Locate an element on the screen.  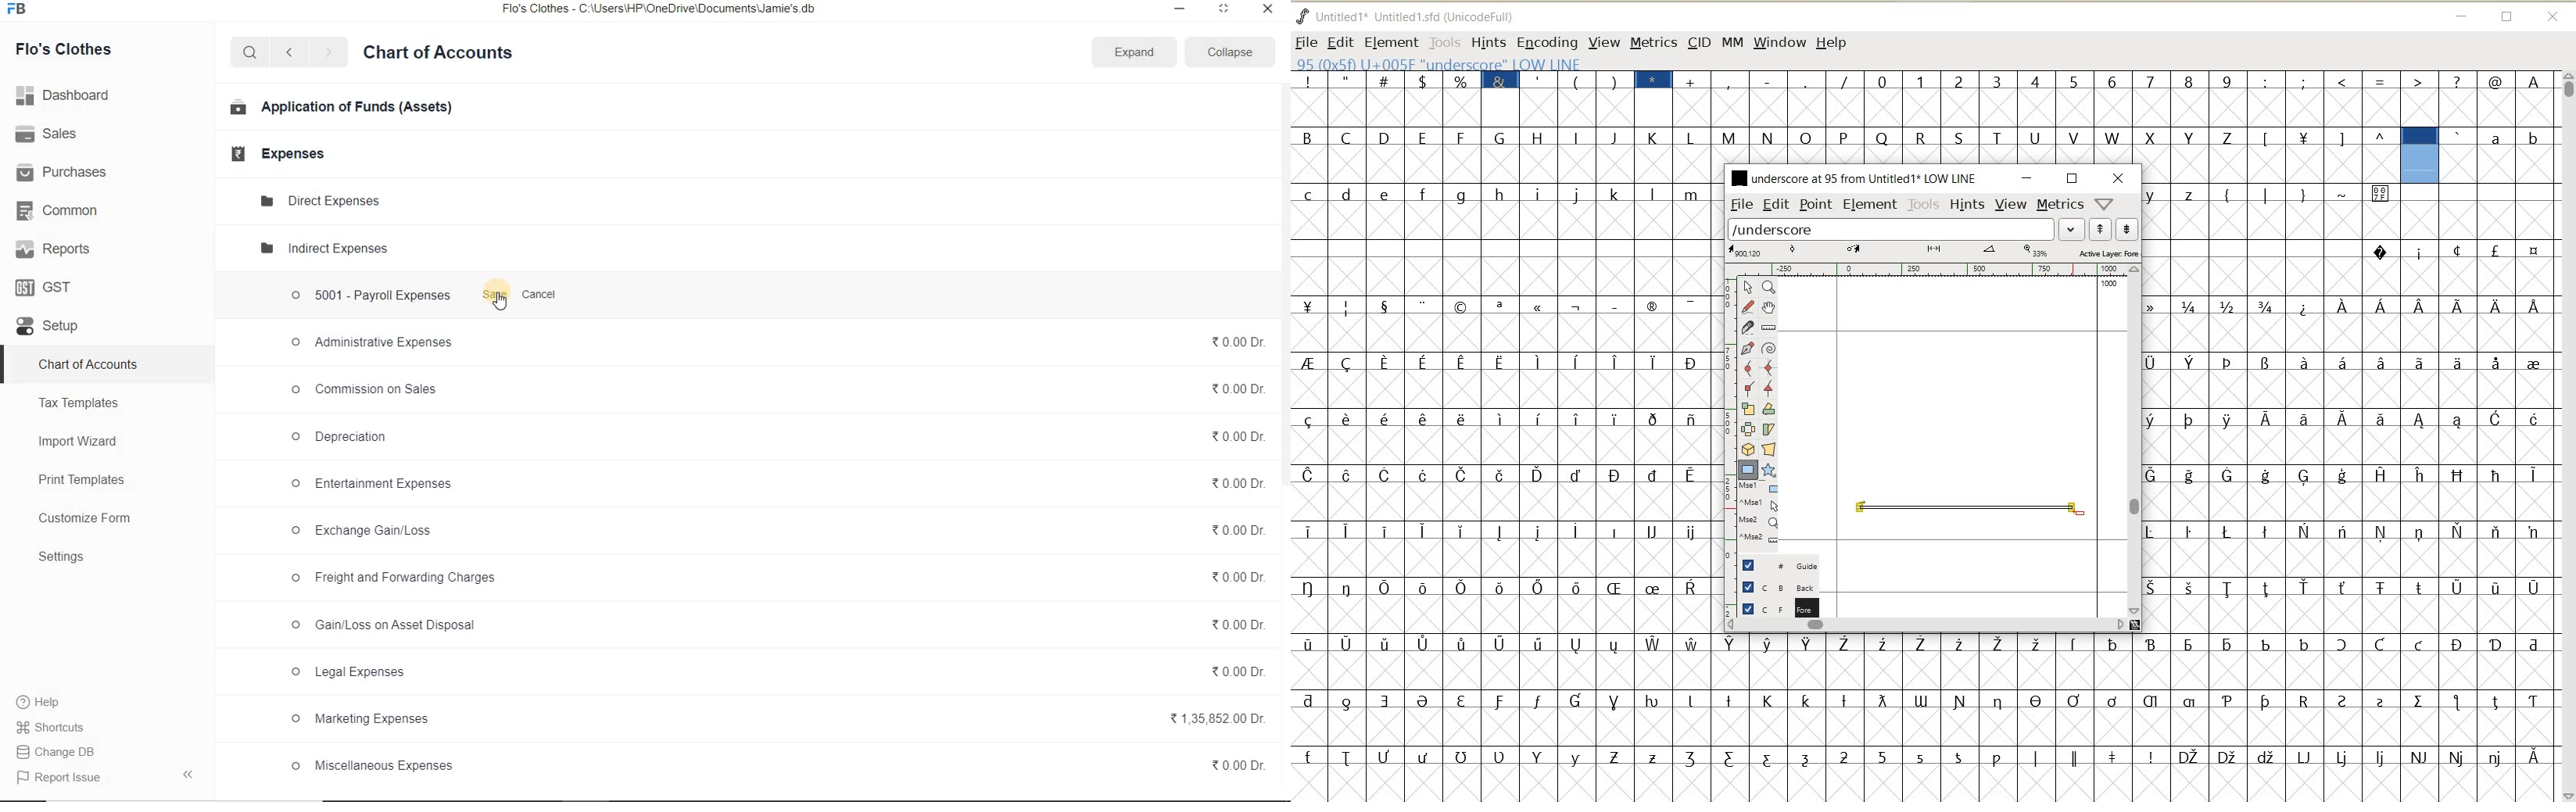
new account is located at coordinates (501, 303).